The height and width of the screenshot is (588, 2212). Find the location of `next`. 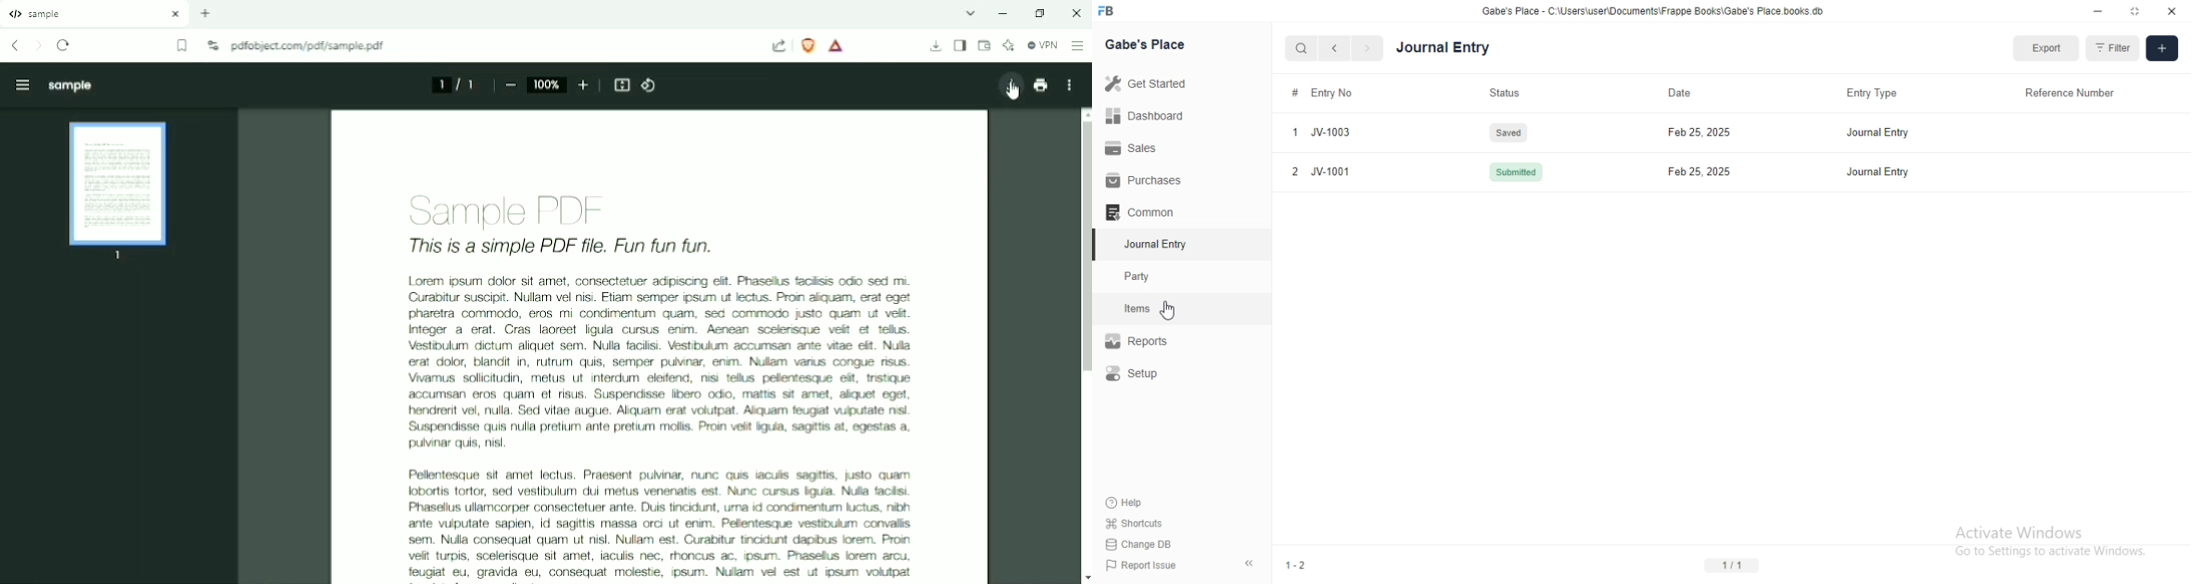

next is located at coordinates (1365, 49).